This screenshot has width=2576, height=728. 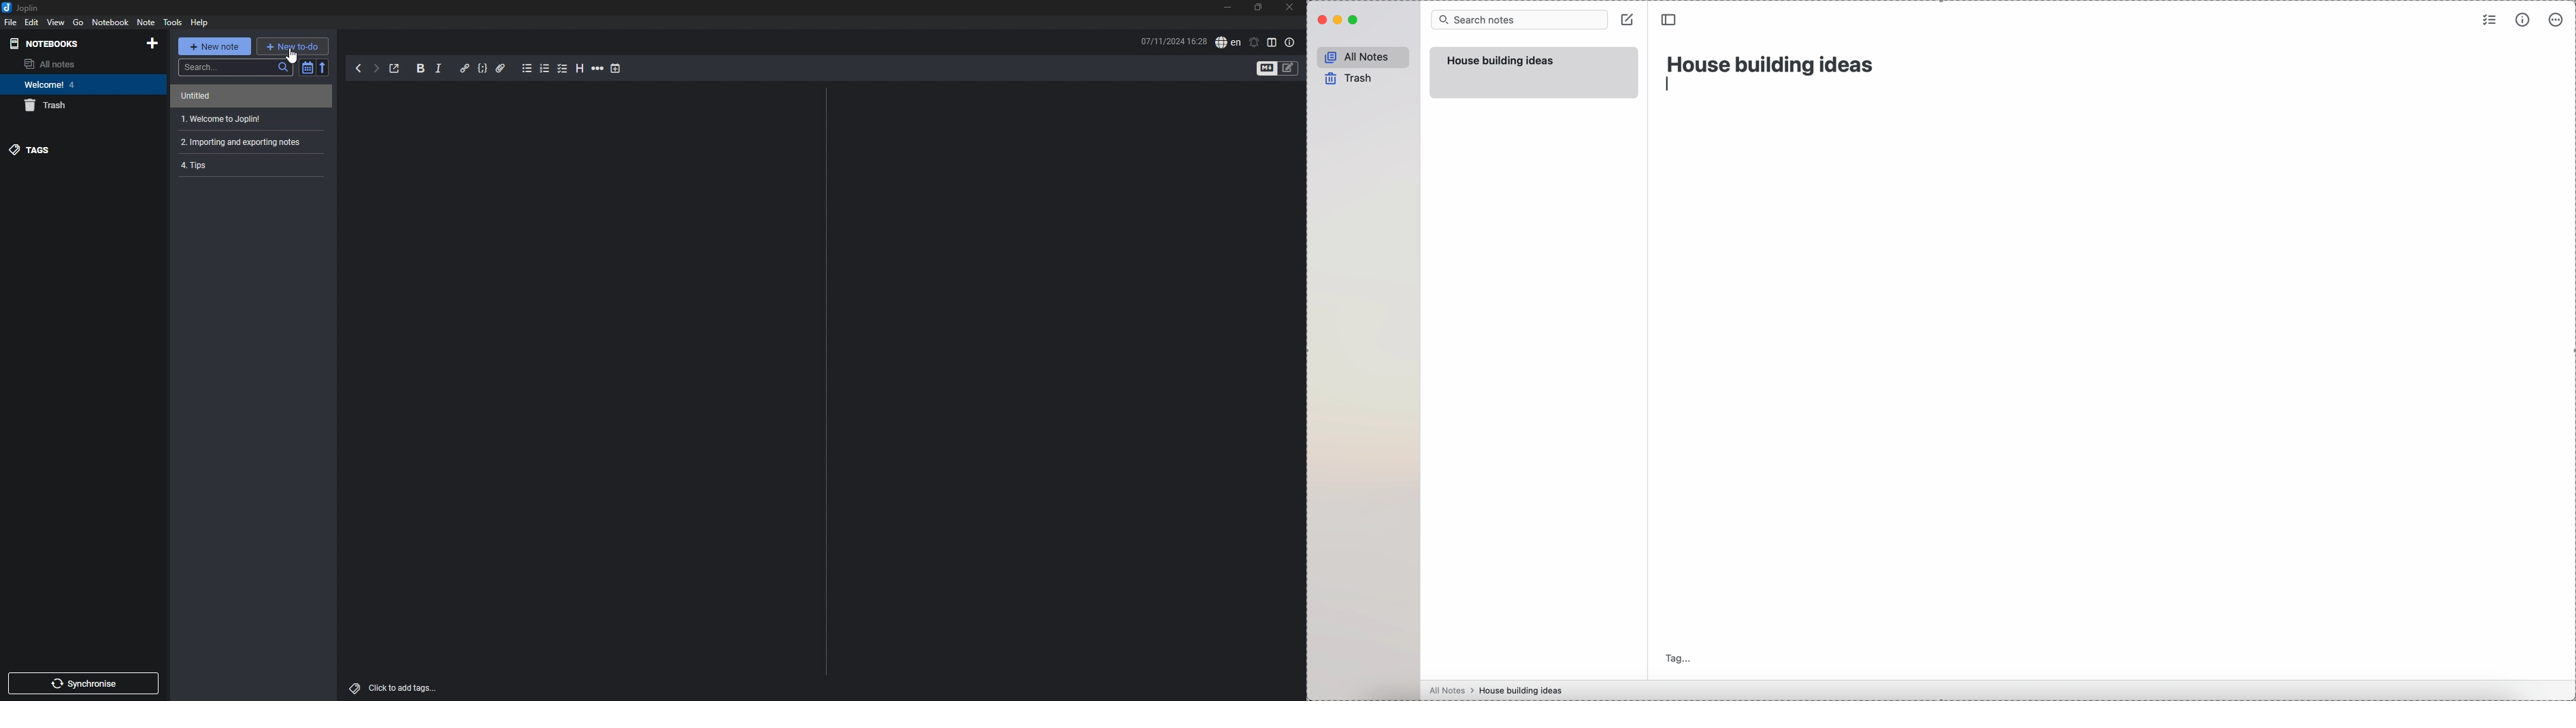 I want to click on search bar, so click(x=235, y=67).